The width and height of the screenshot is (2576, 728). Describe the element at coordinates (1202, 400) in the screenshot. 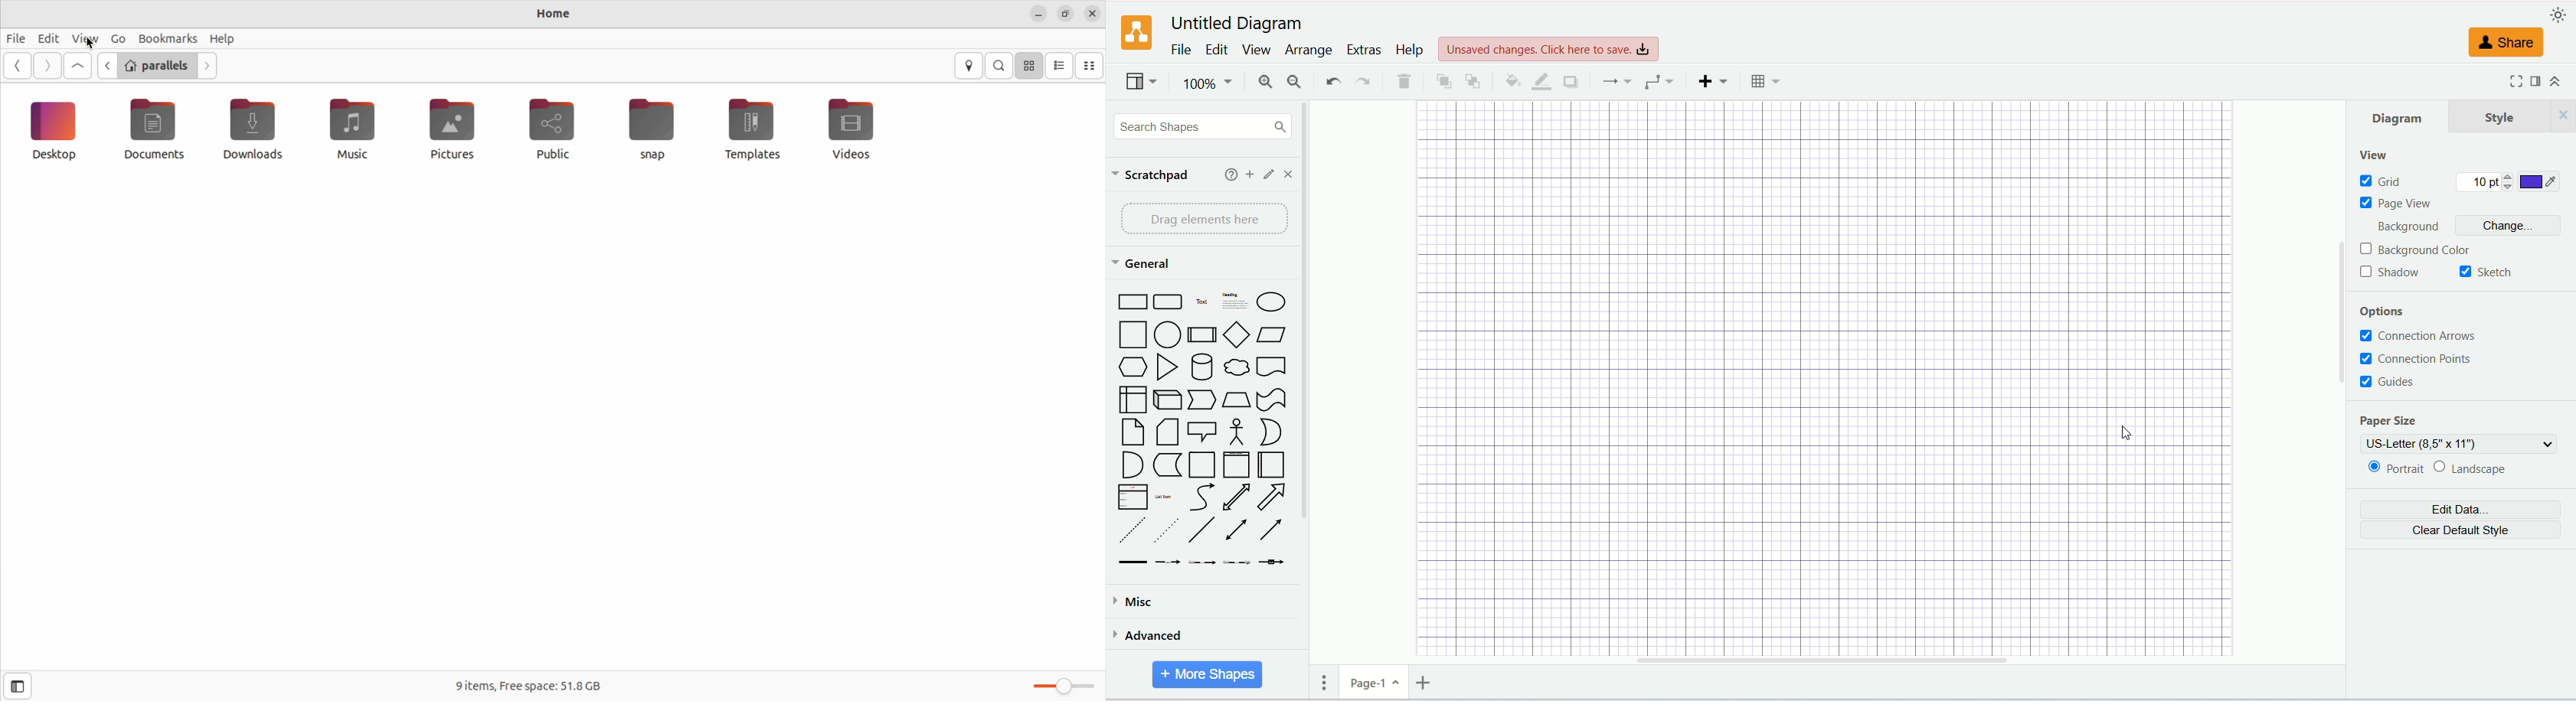

I see `Step` at that location.